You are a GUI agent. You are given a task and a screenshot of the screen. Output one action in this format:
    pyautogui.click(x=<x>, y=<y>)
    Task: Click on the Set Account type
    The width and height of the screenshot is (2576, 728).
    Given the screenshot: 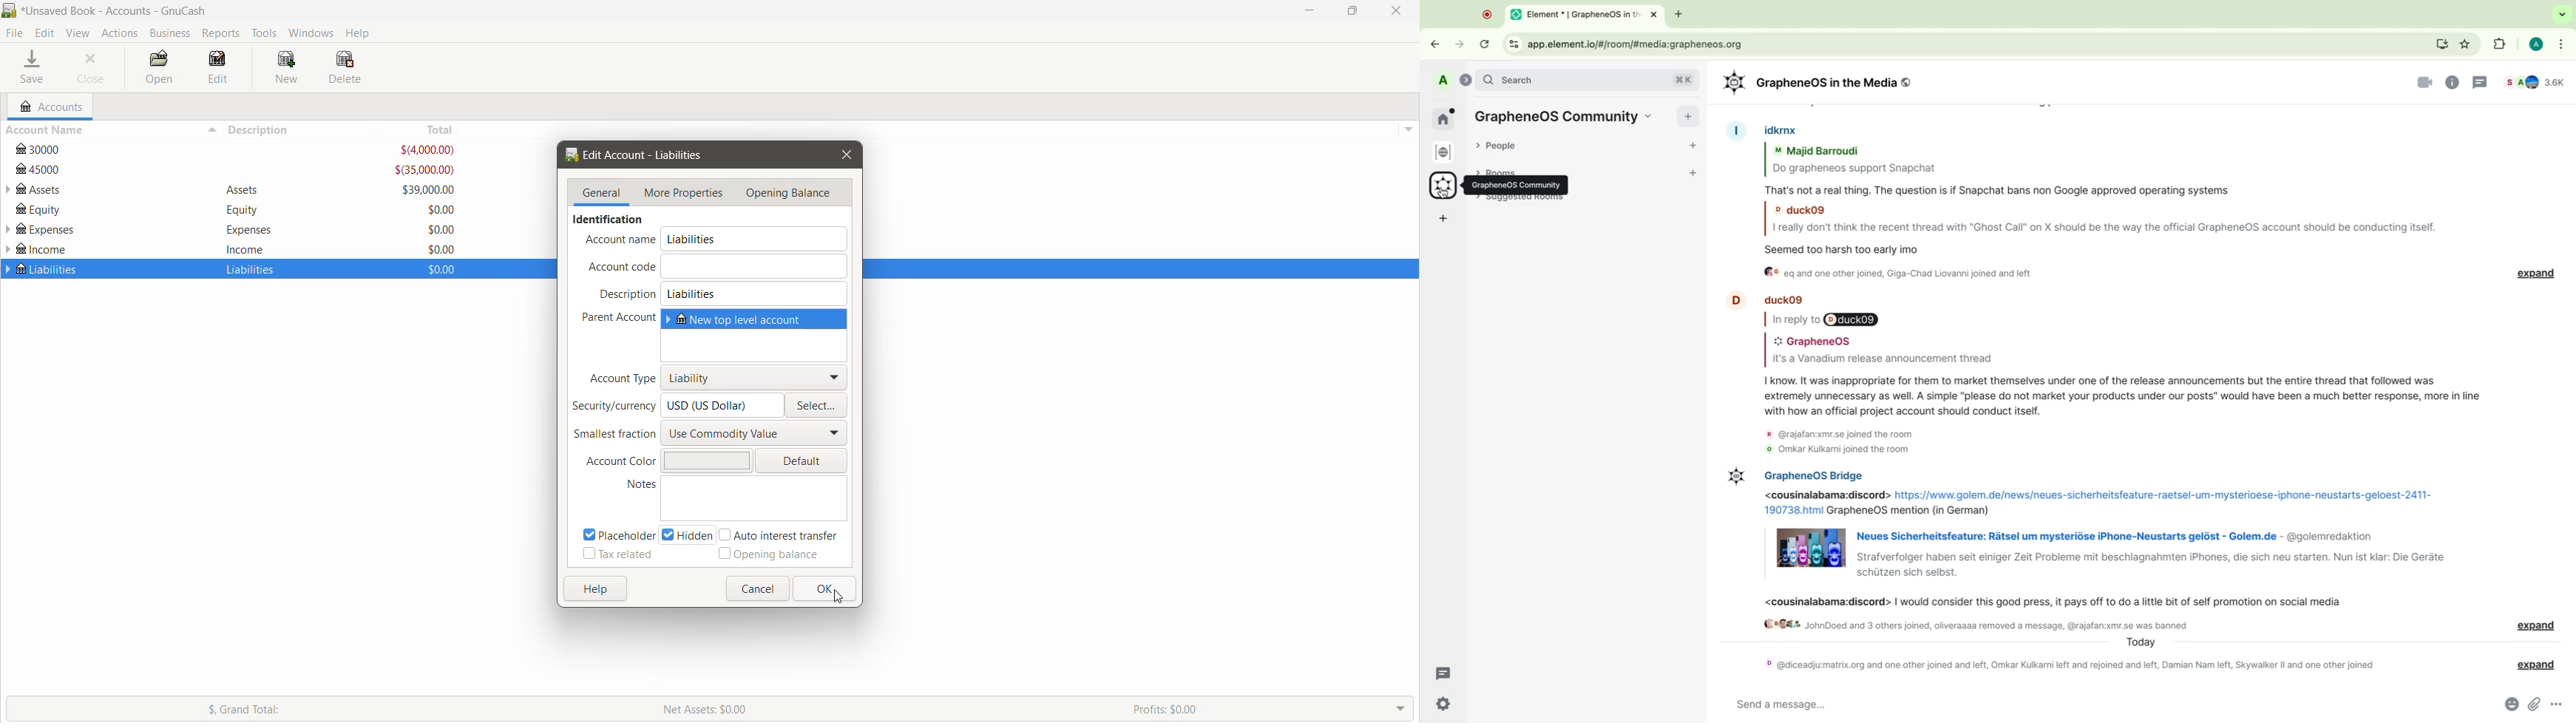 What is the action you would take?
    pyautogui.click(x=755, y=377)
    